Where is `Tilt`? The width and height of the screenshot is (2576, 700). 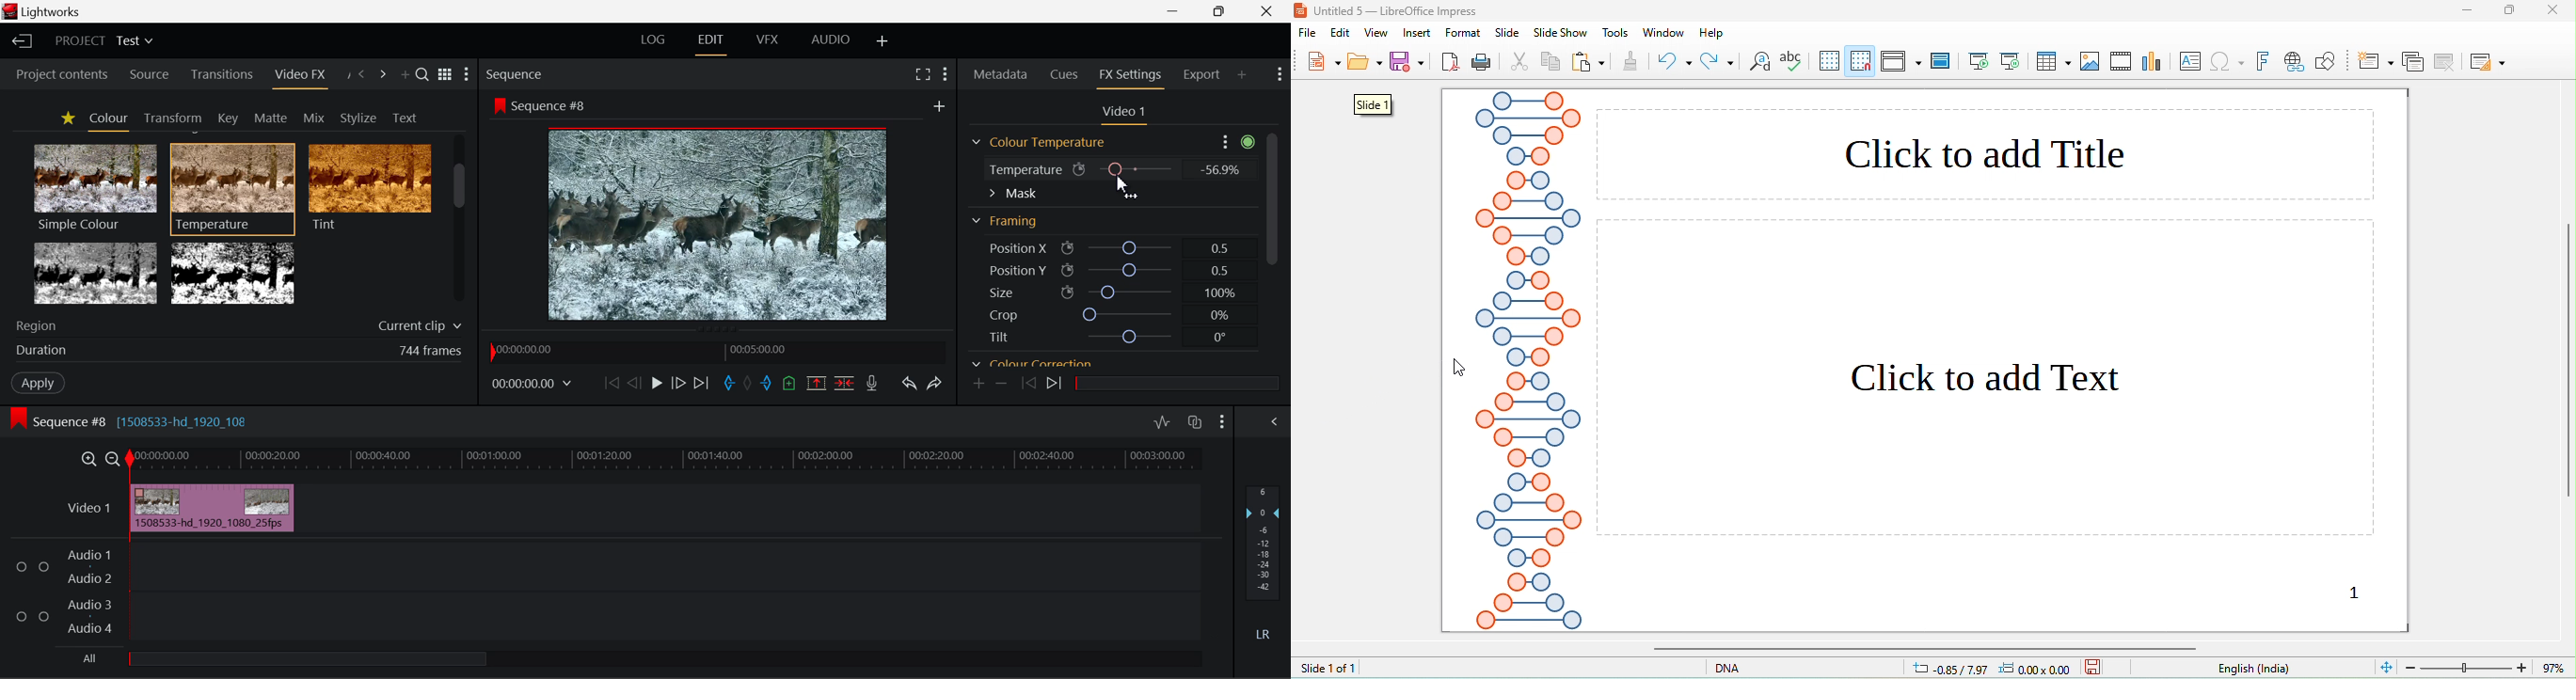 Tilt is located at coordinates (1000, 337).